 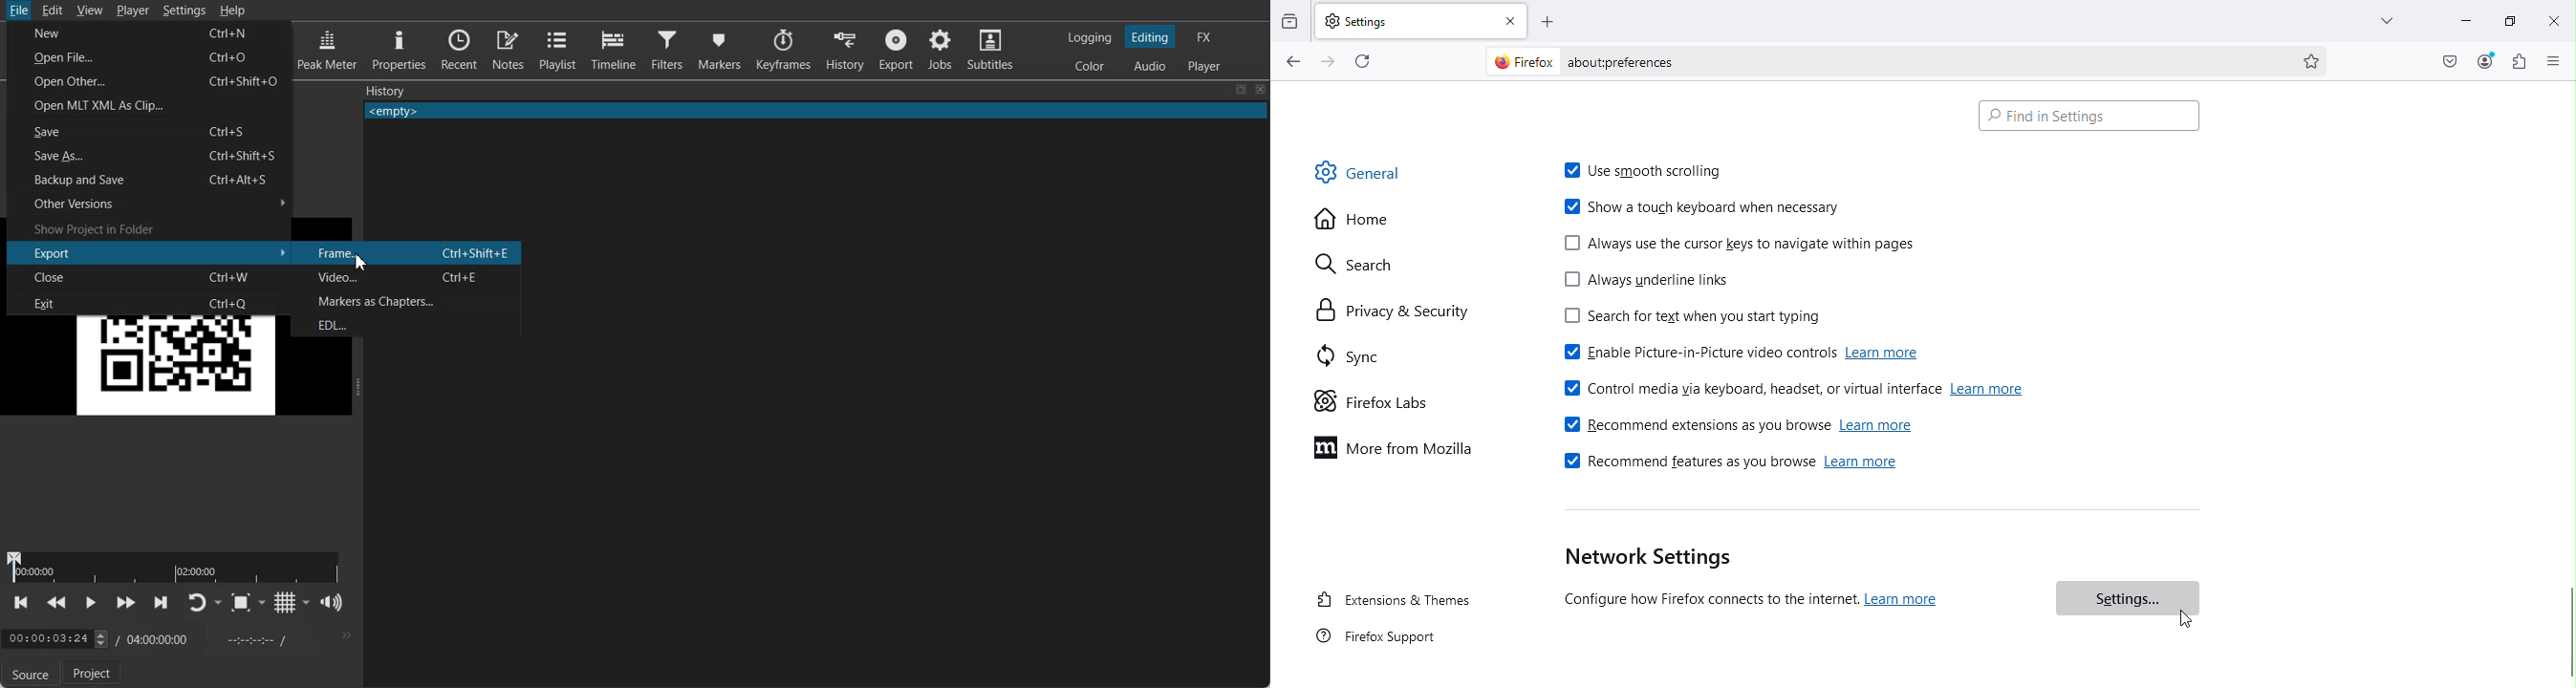 What do you see at coordinates (89, 604) in the screenshot?
I see `Toggle Play or Pause` at bounding box center [89, 604].